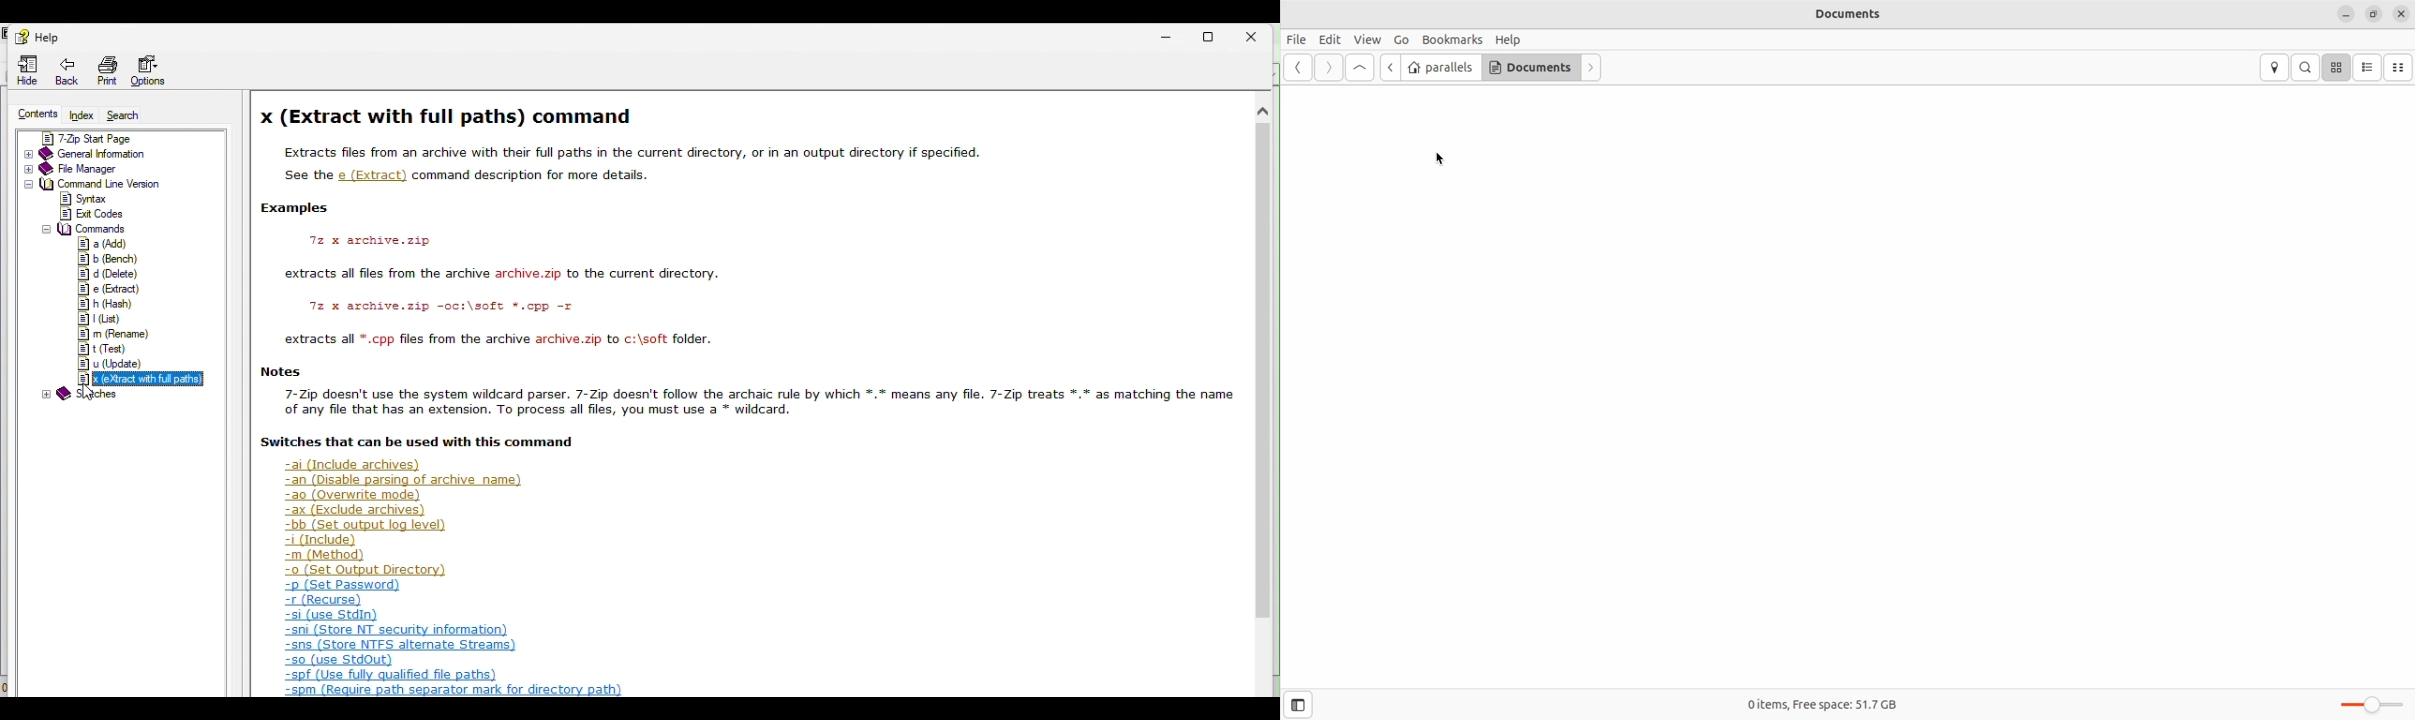 The image size is (2436, 728). Describe the element at coordinates (1531, 68) in the screenshot. I see `Documents` at that location.